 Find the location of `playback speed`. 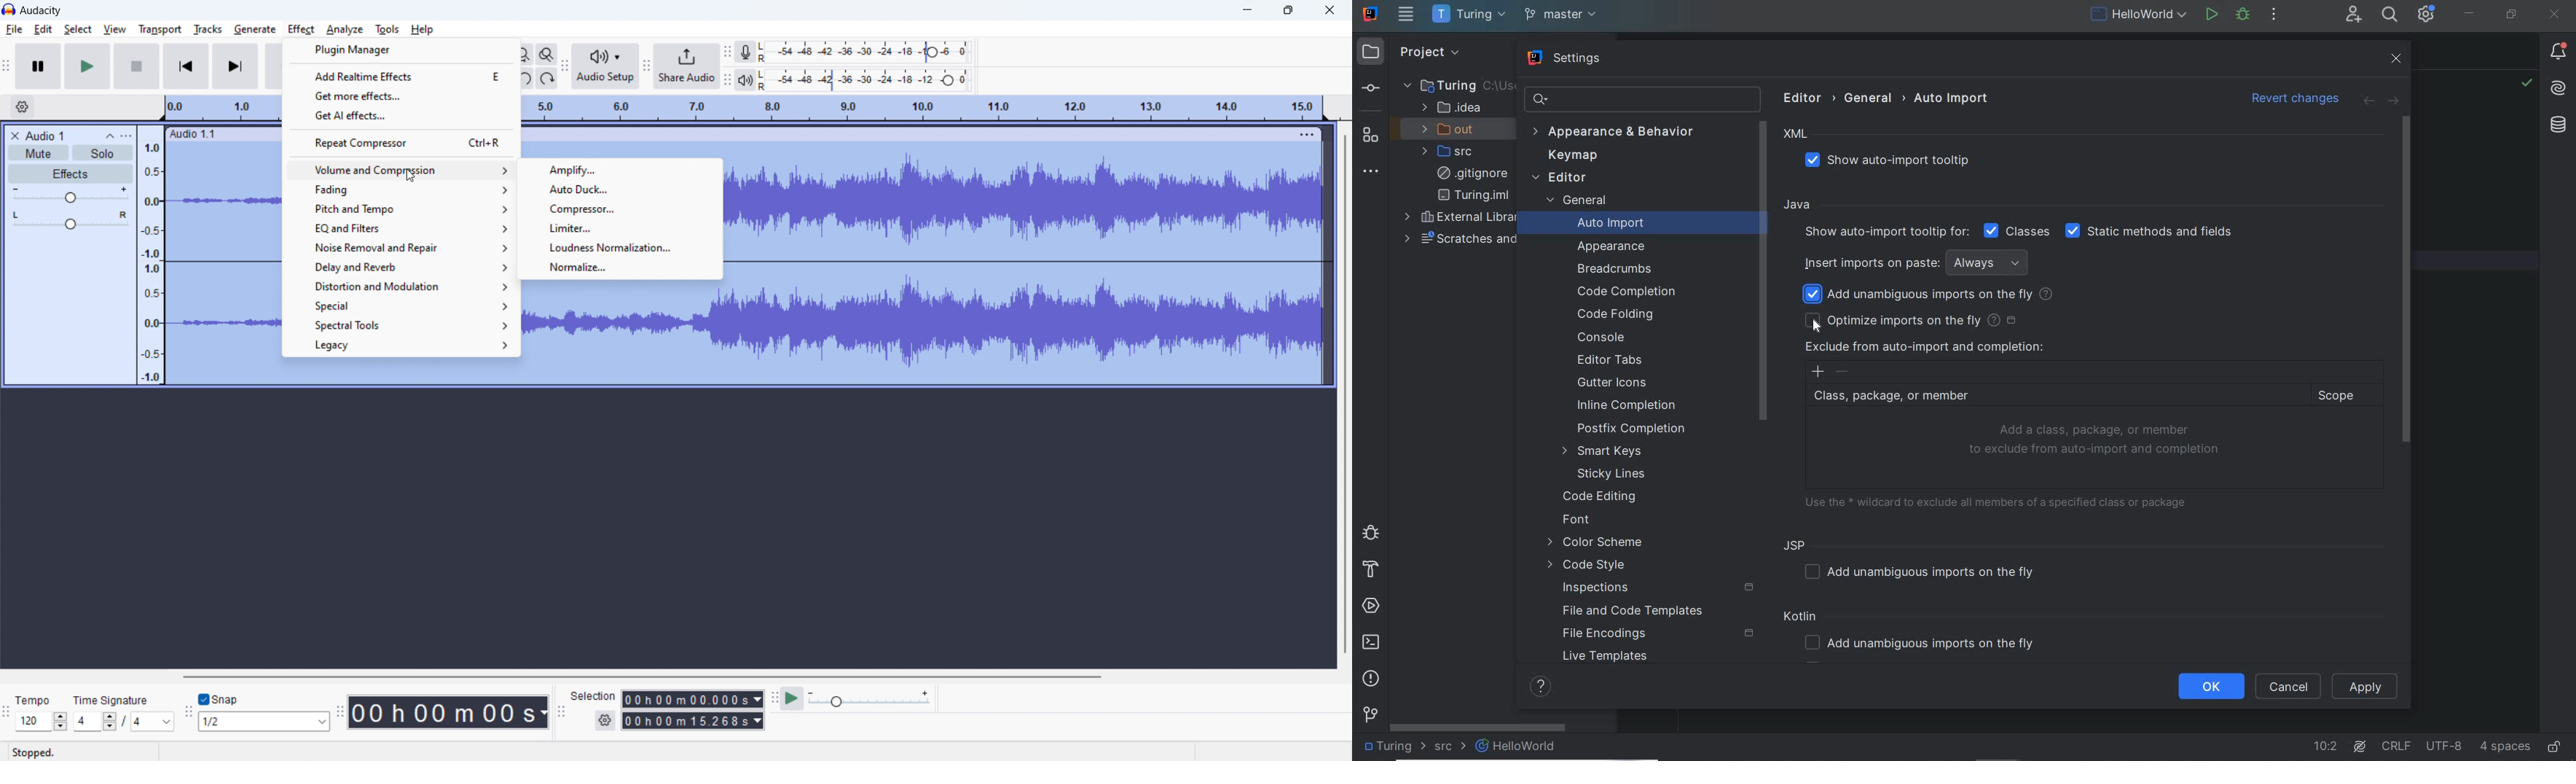

playback speed is located at coordinates (870, 699).